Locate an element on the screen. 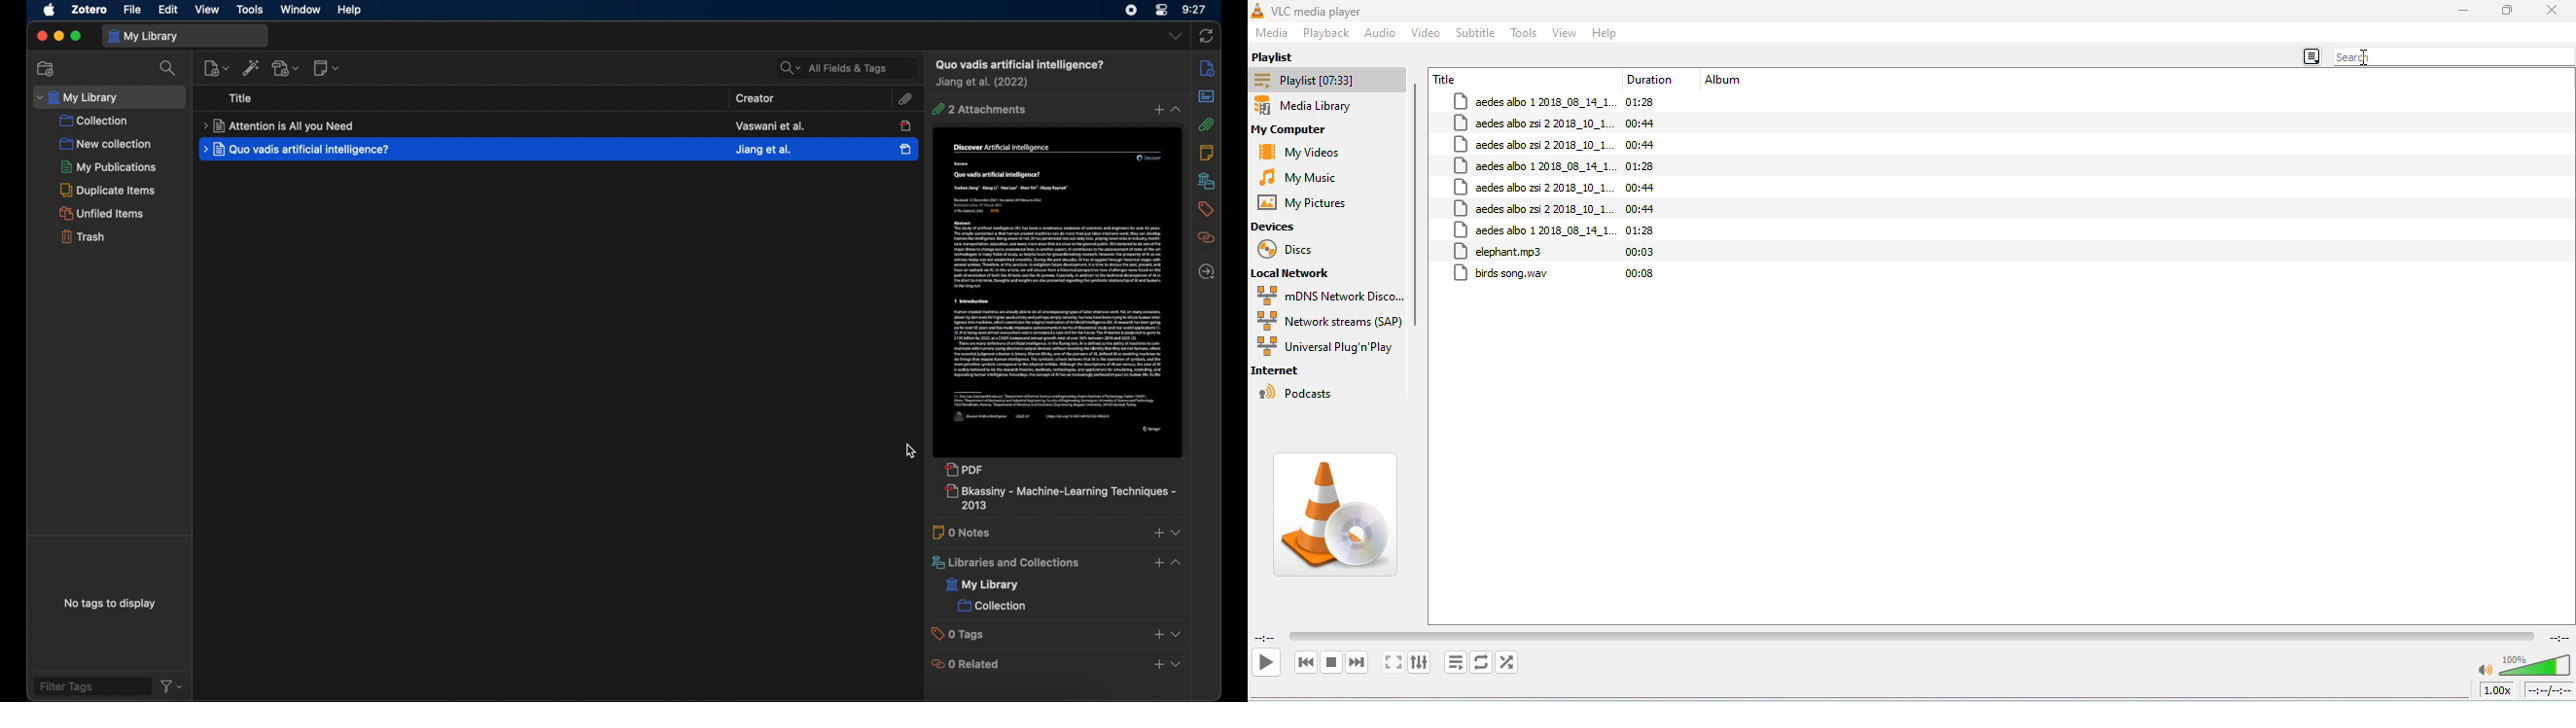 This screenshot has width=2576, height=728. add attachment is located at coordinates (285, 68).